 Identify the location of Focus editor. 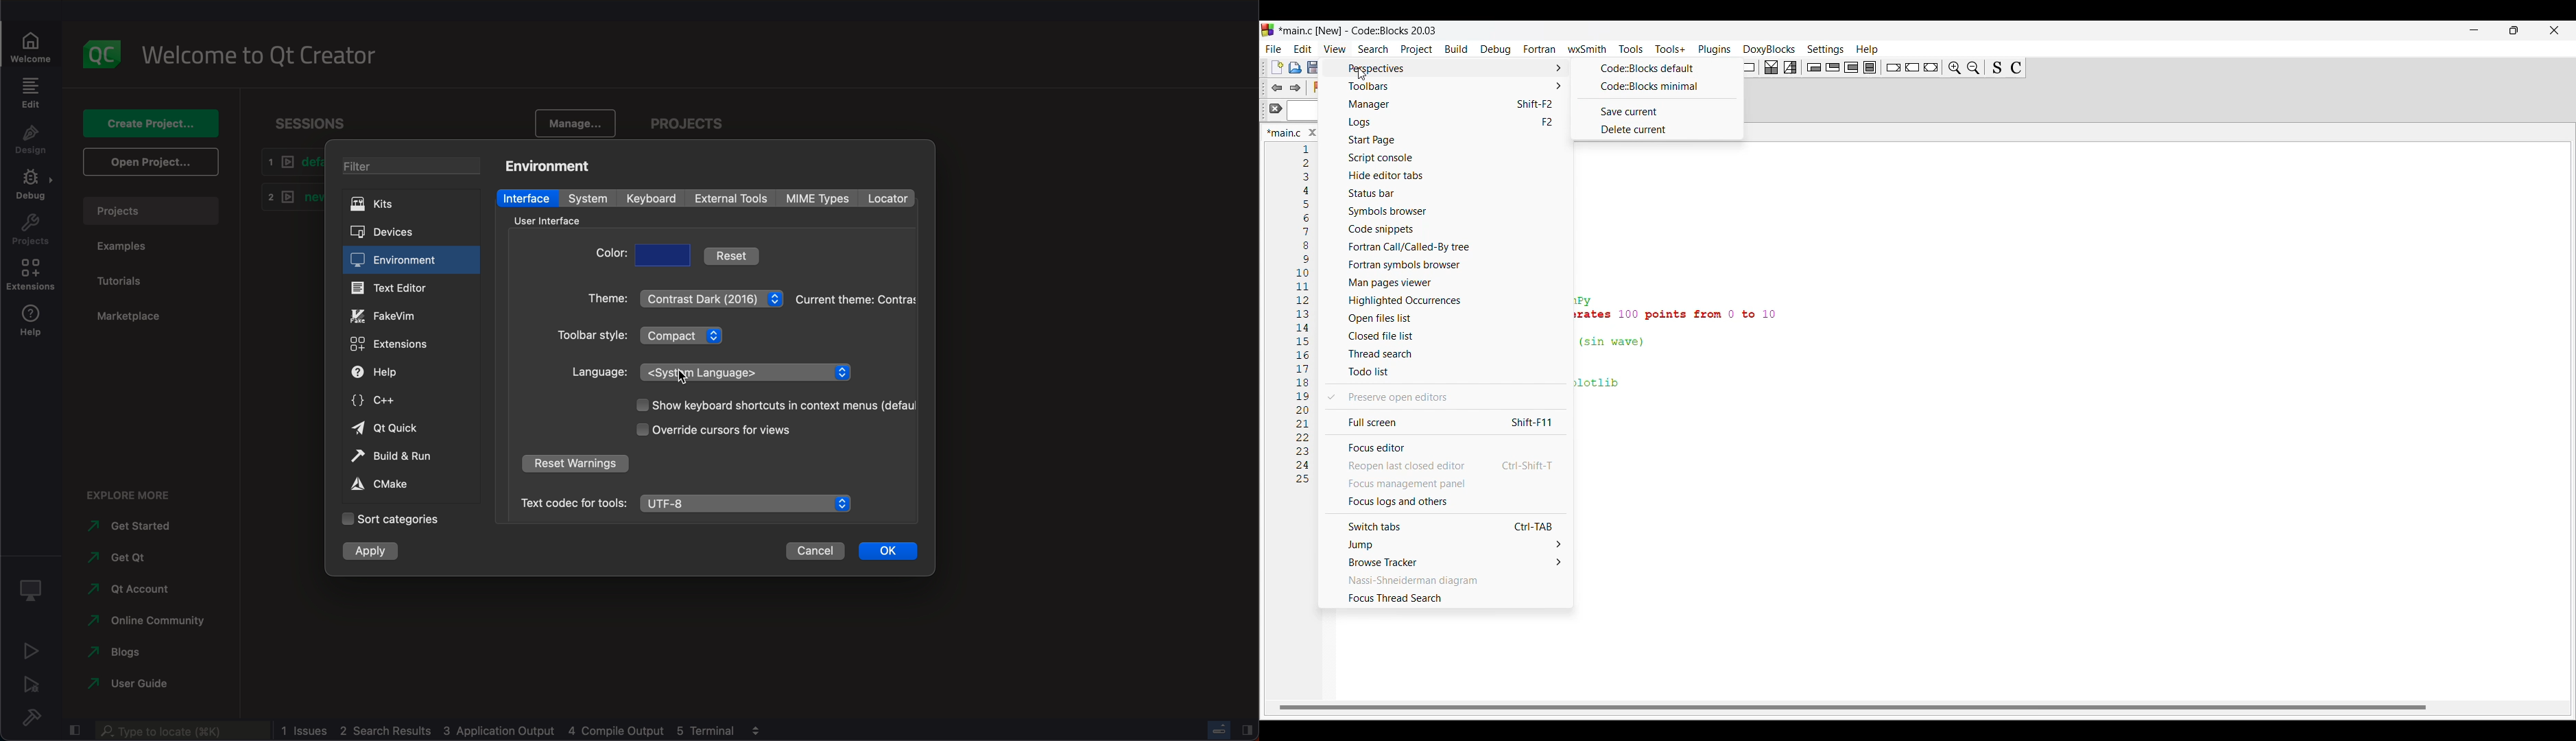
(1444, 447).